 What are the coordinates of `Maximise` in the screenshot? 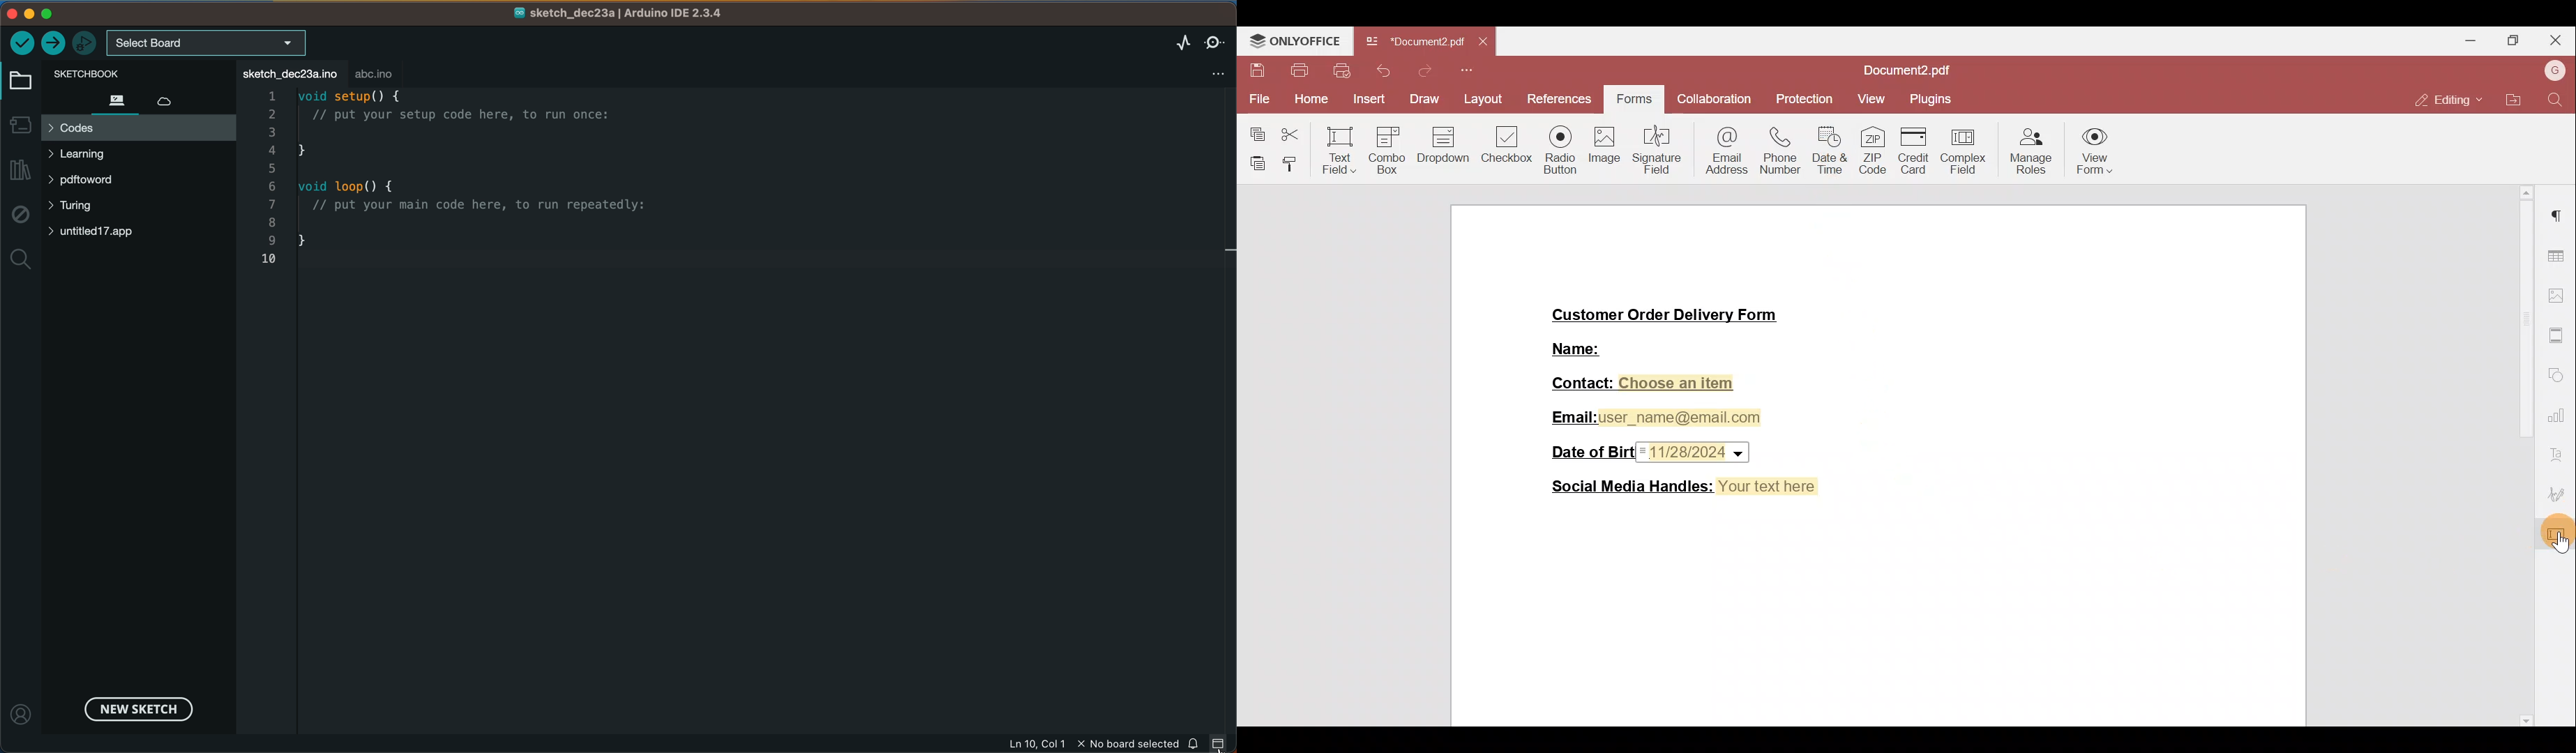 It's located at (2514, 39).